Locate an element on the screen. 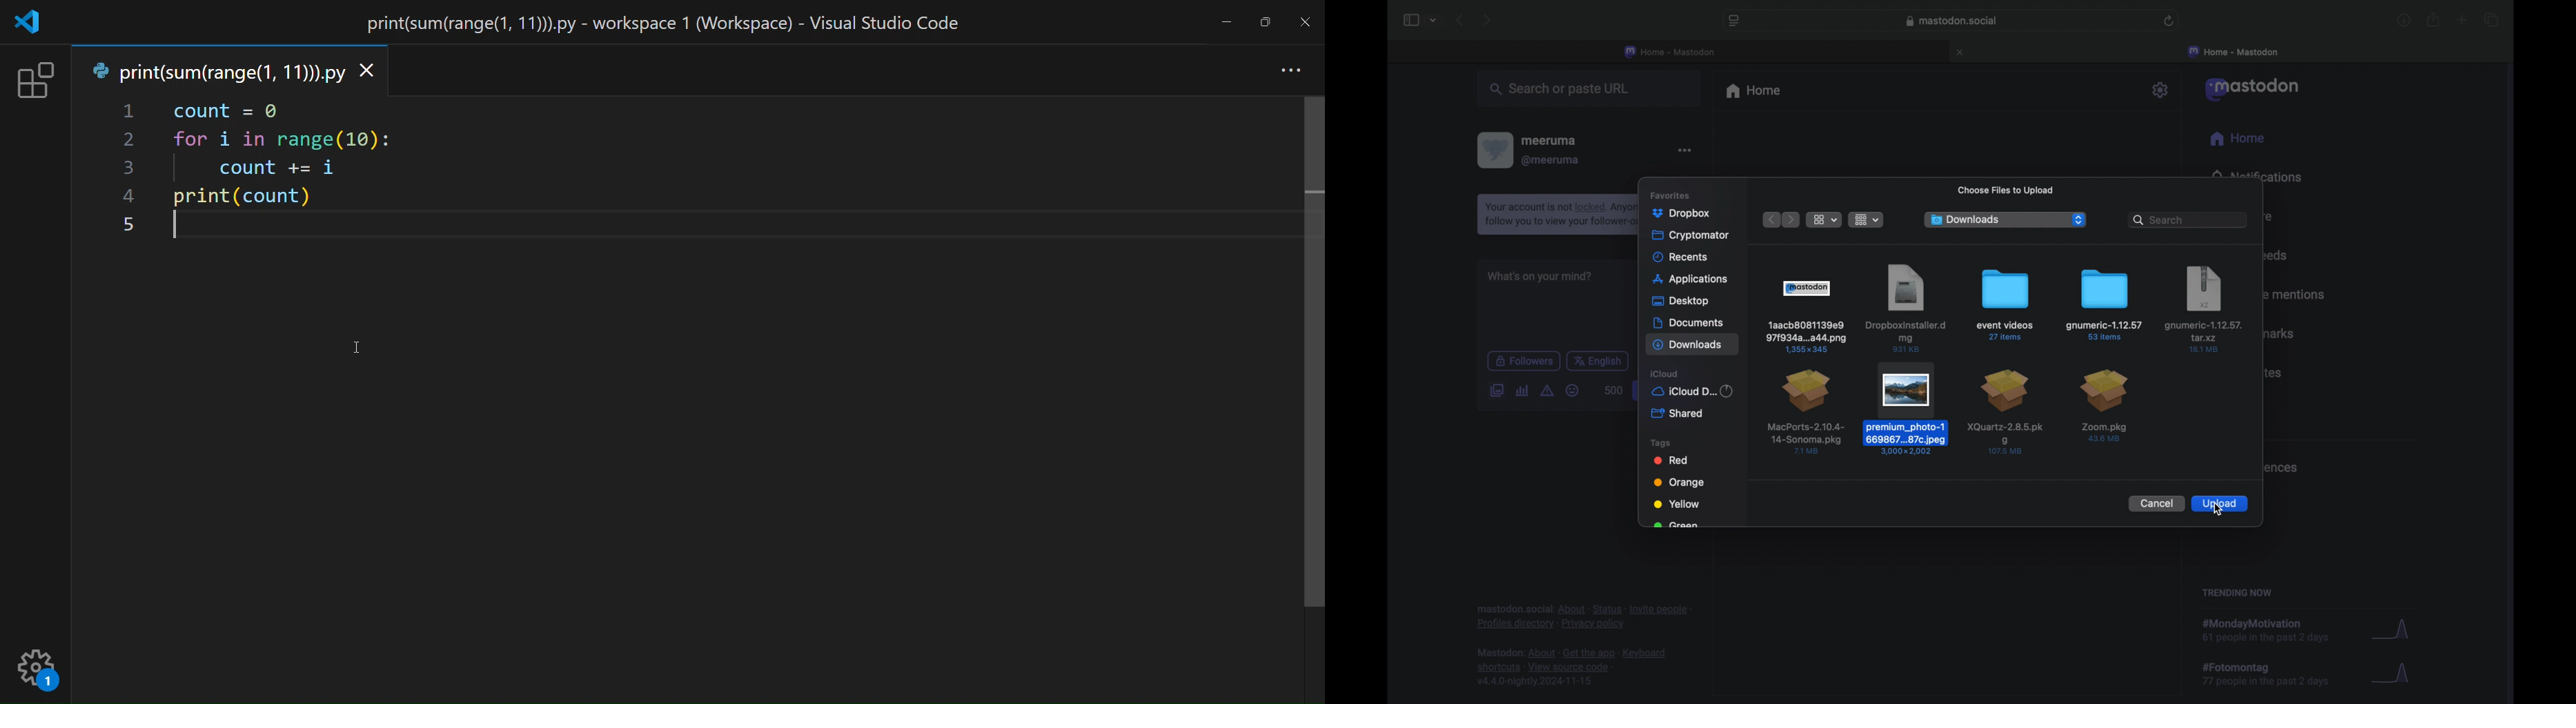 Image resolution: width=2576 pixels, height=728 pixels. icloud is located at coordinates (1666, 374).